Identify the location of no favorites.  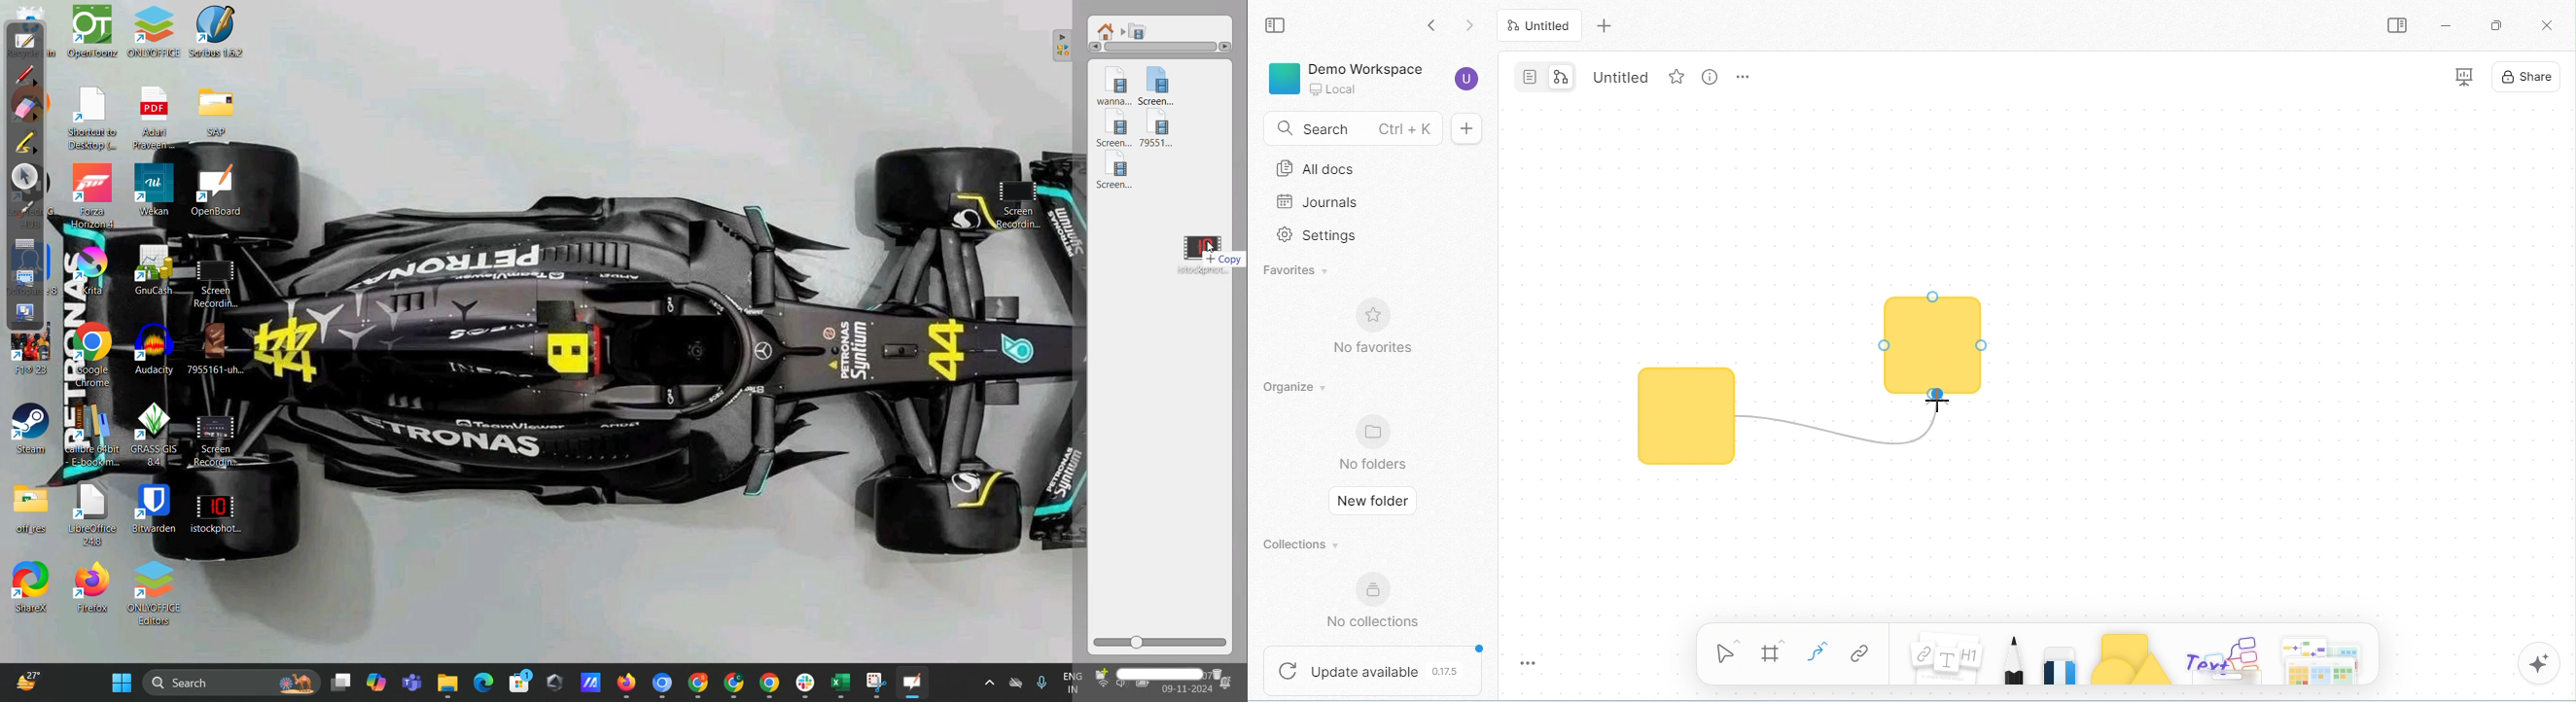
(1372, 329).